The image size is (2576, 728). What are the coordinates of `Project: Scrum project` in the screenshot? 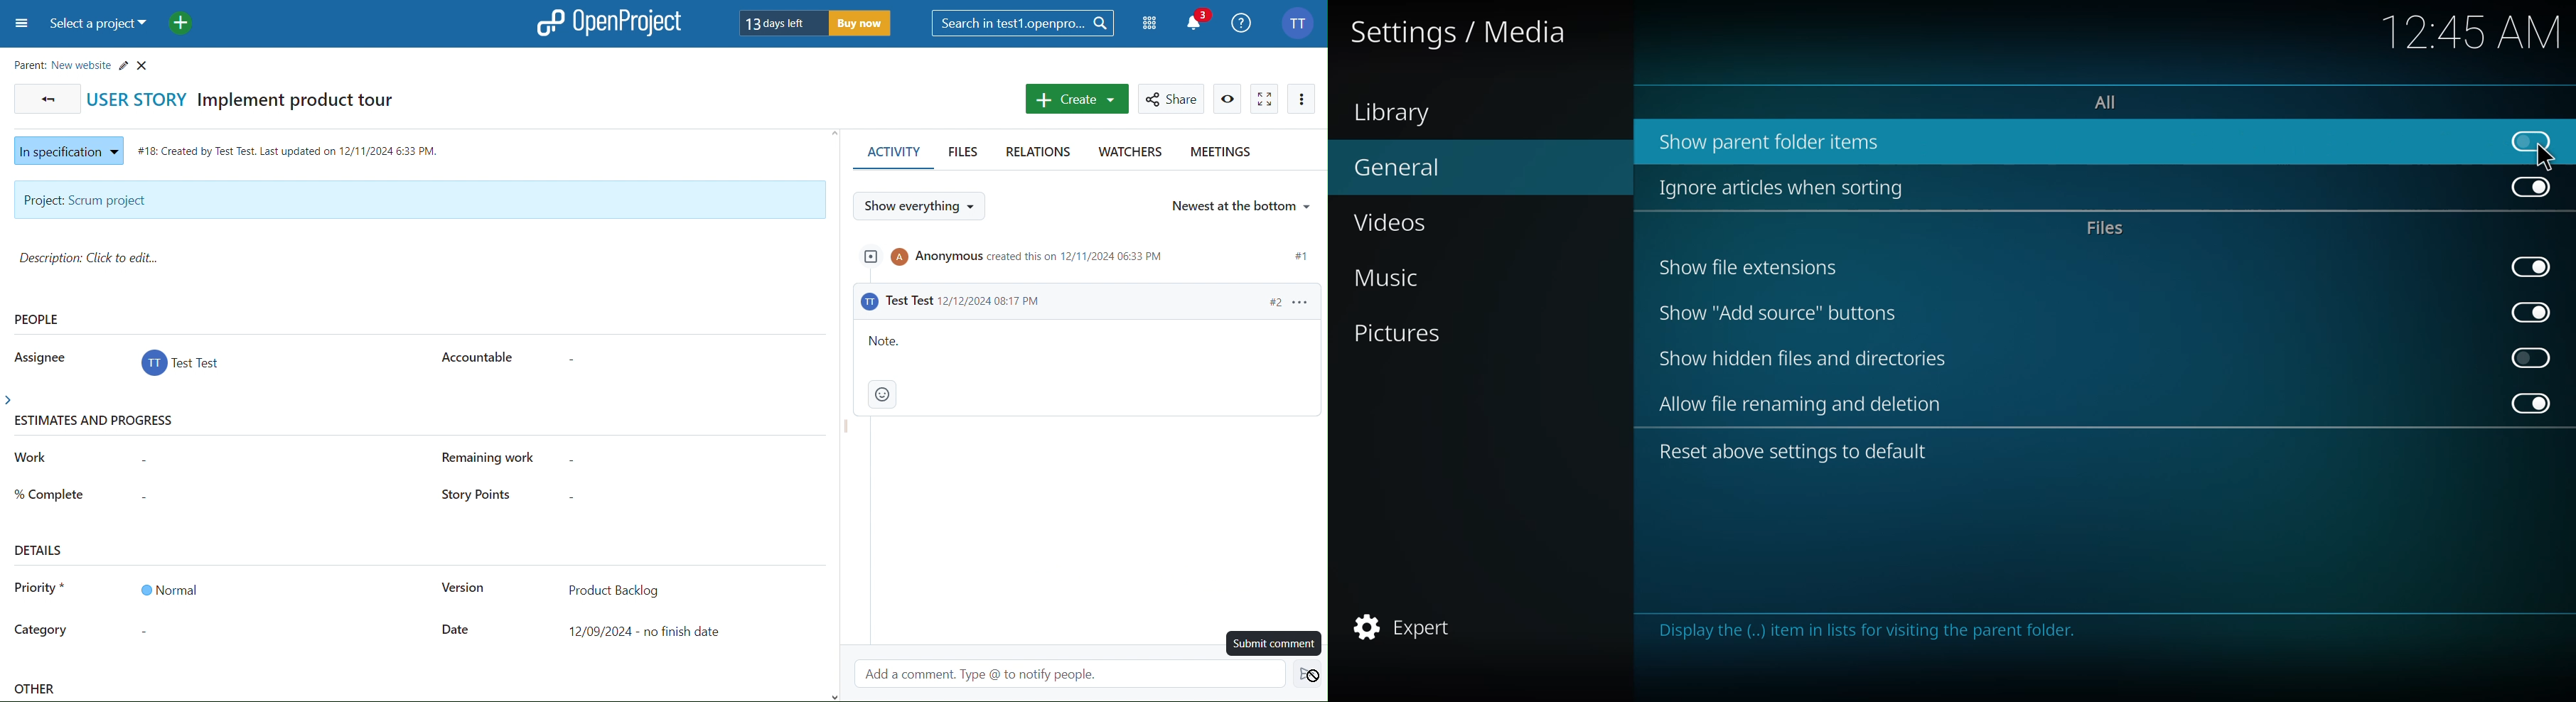 It's located at (418, 200).